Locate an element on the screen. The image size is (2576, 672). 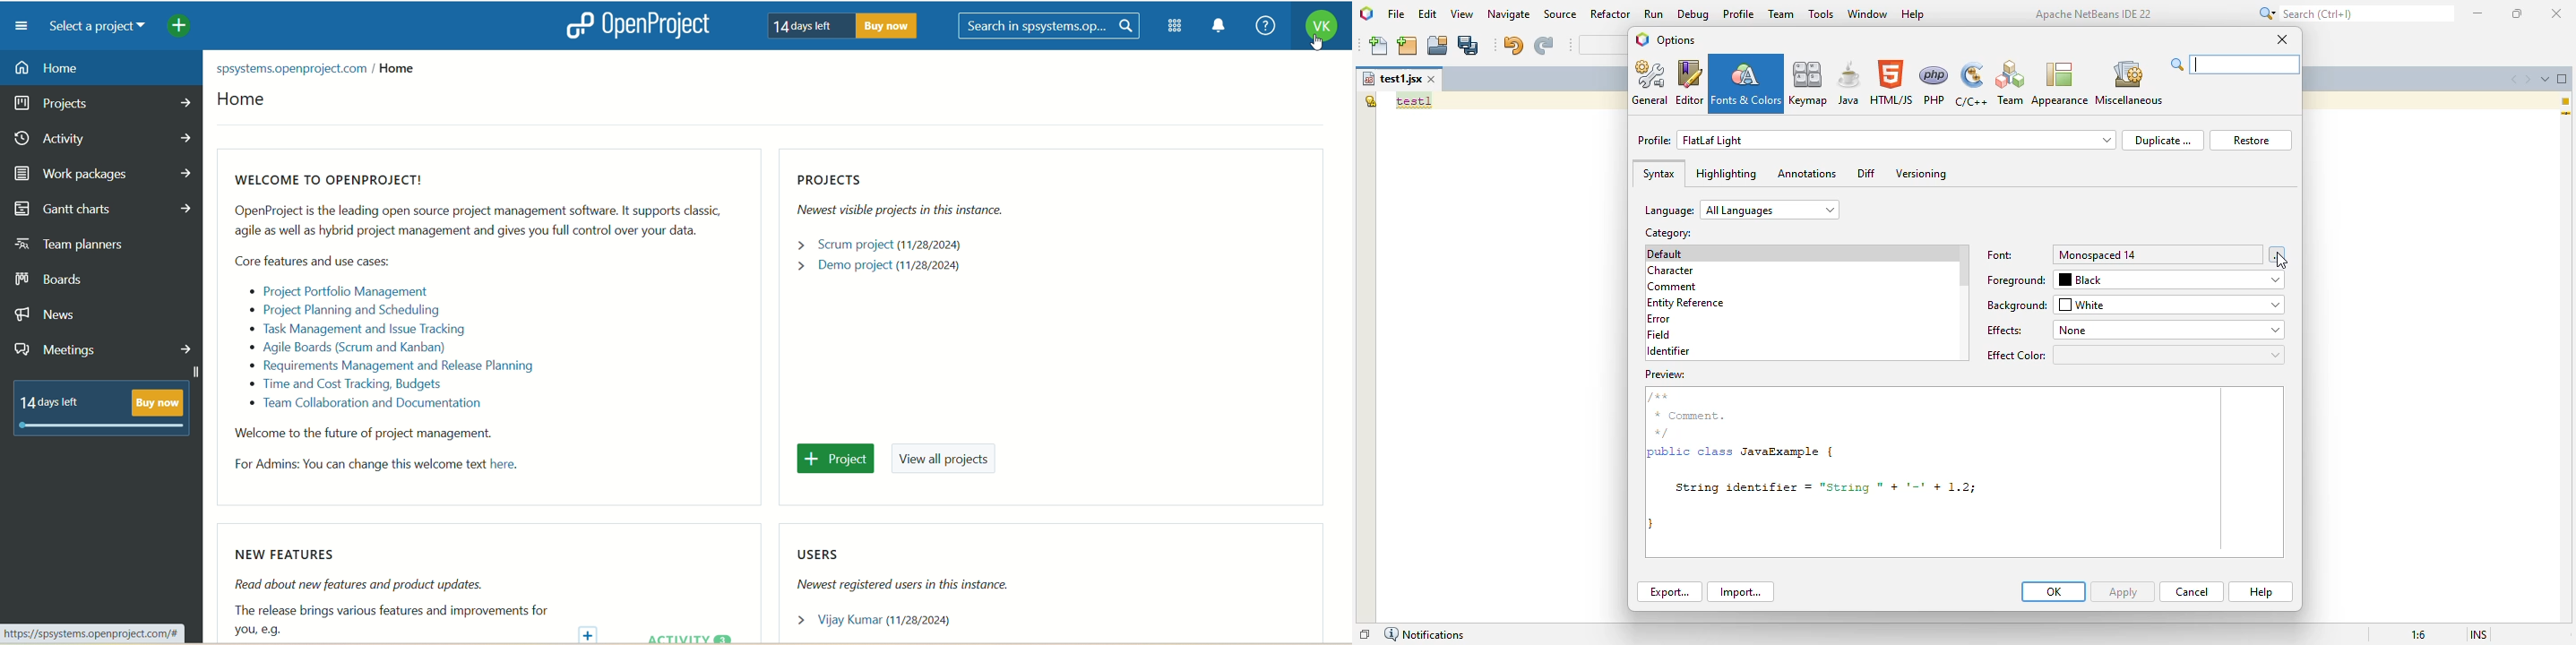
text is located at coordinates (320, 66).